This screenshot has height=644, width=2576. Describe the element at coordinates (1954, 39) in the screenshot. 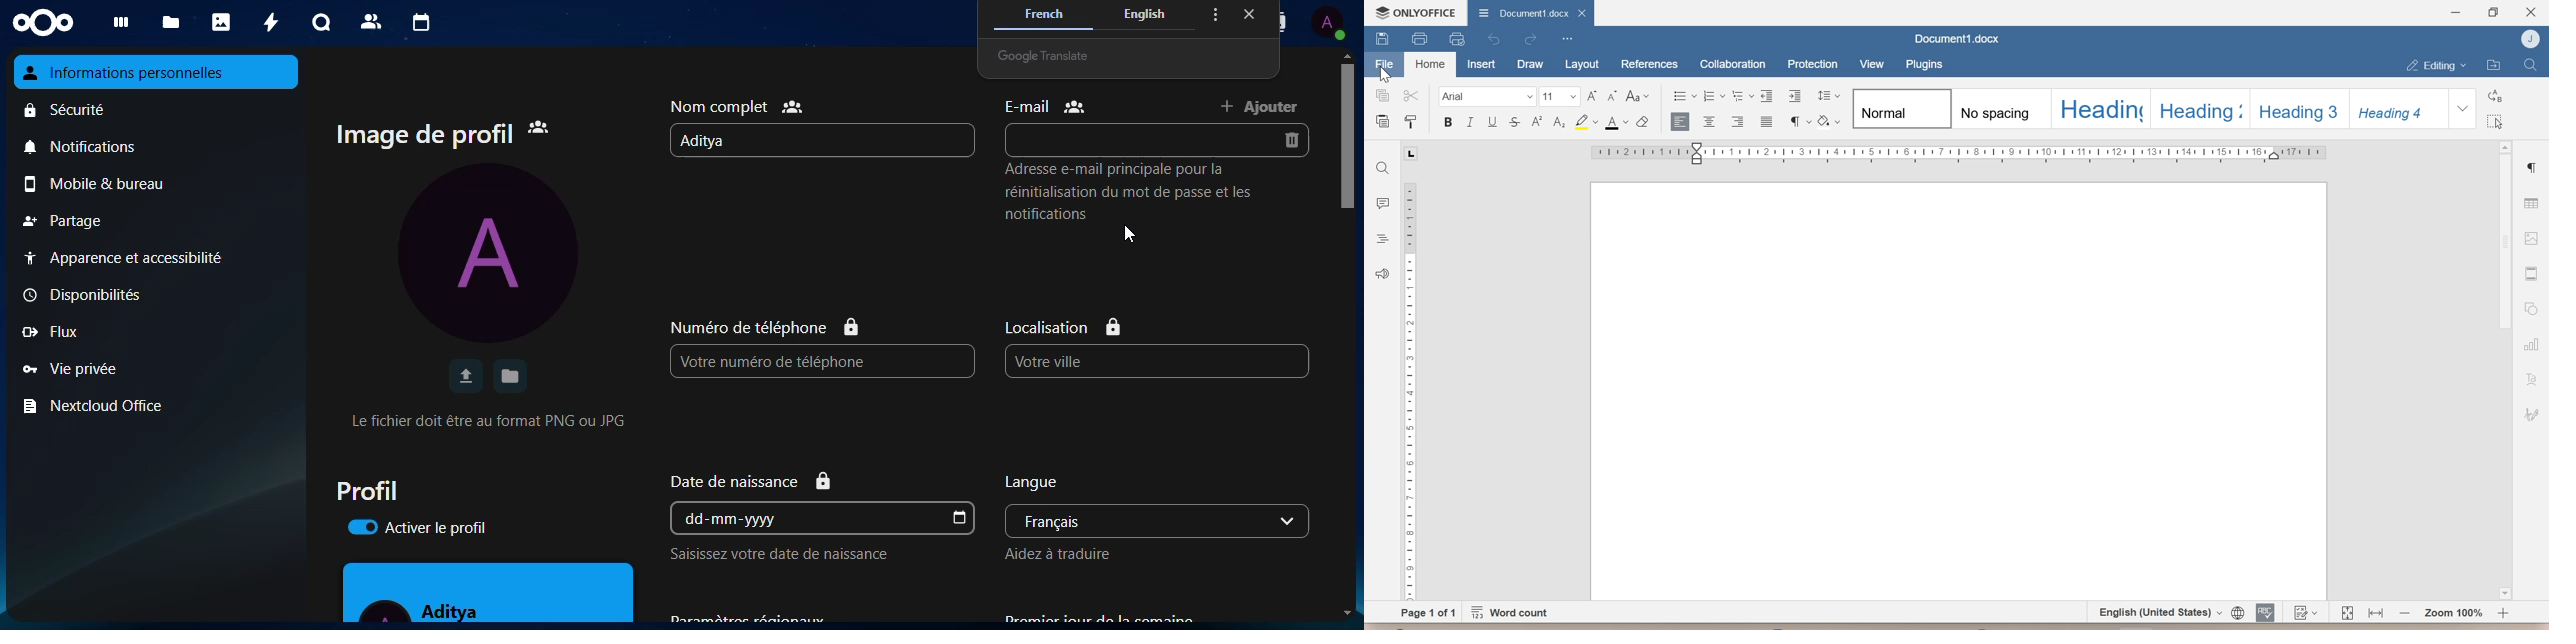

I see `Document1.docx` at that location.